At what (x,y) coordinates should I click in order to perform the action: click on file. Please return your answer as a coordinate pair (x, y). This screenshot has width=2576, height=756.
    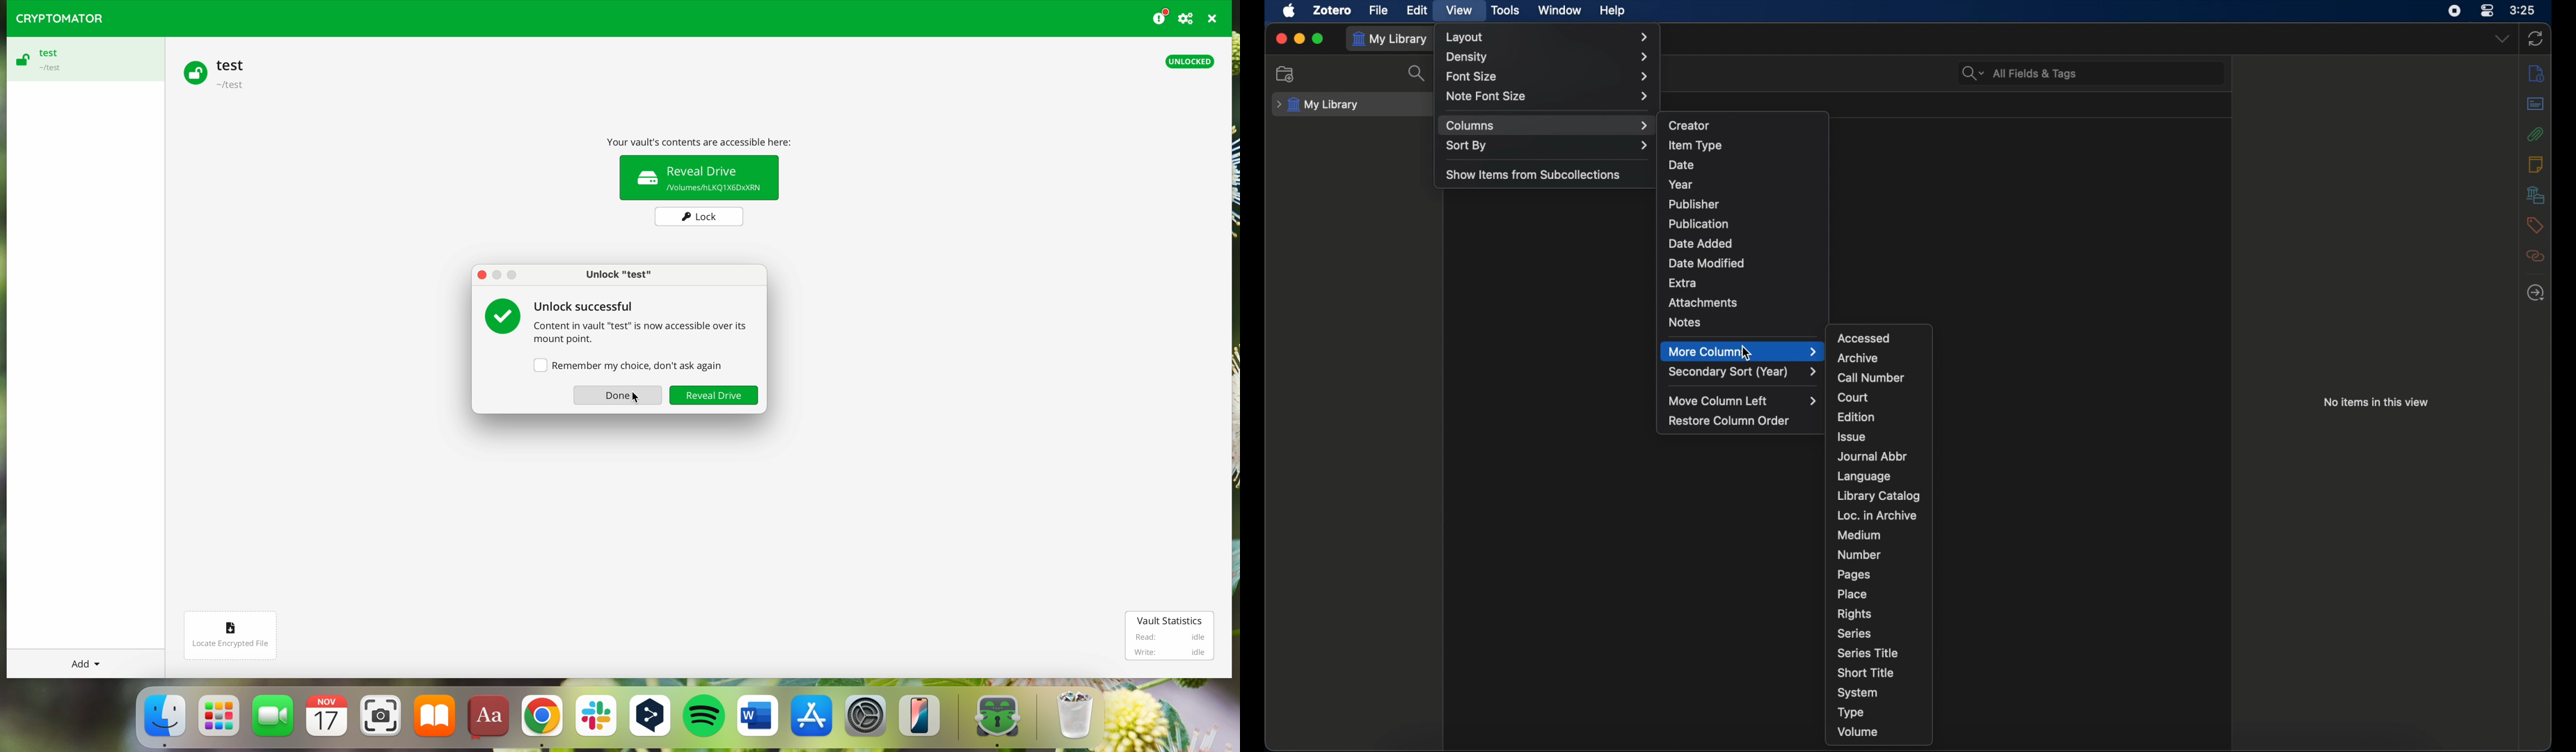
    Looking at the image, I should click on (1379, 10).